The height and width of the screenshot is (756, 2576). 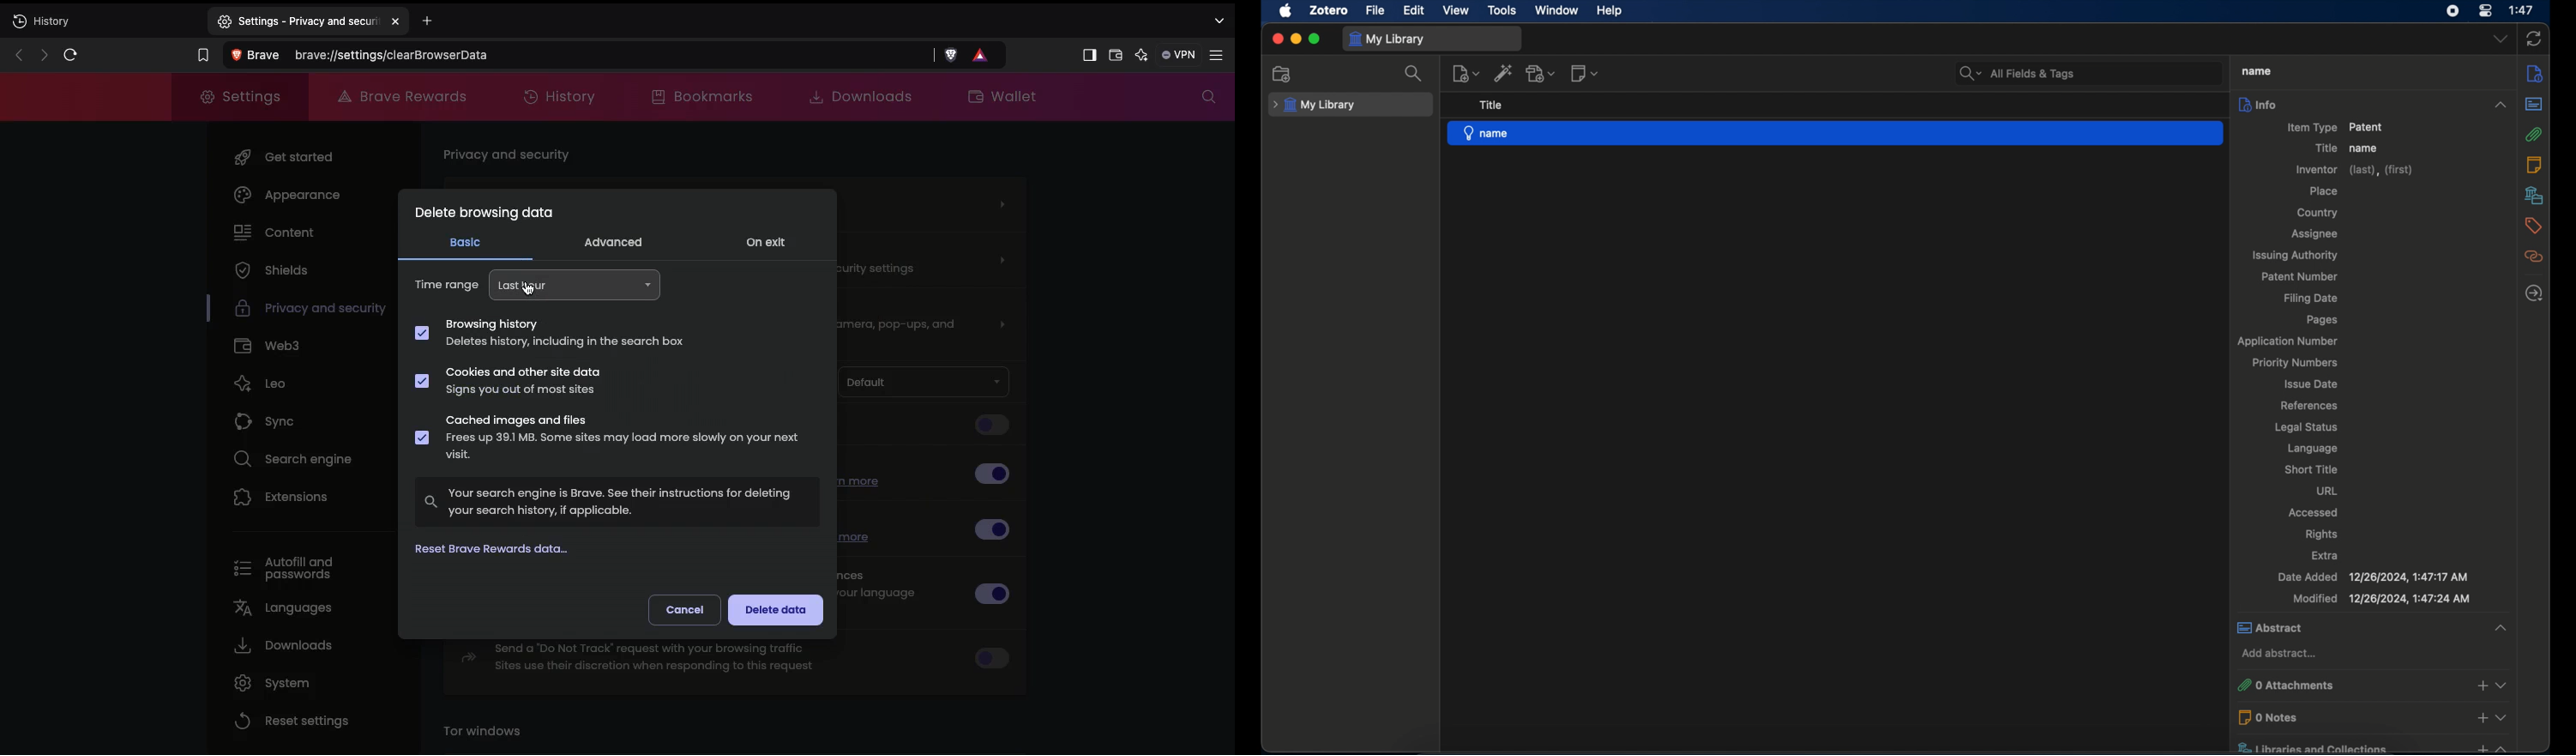 I want to click on search, so click(x=1414, y=75).